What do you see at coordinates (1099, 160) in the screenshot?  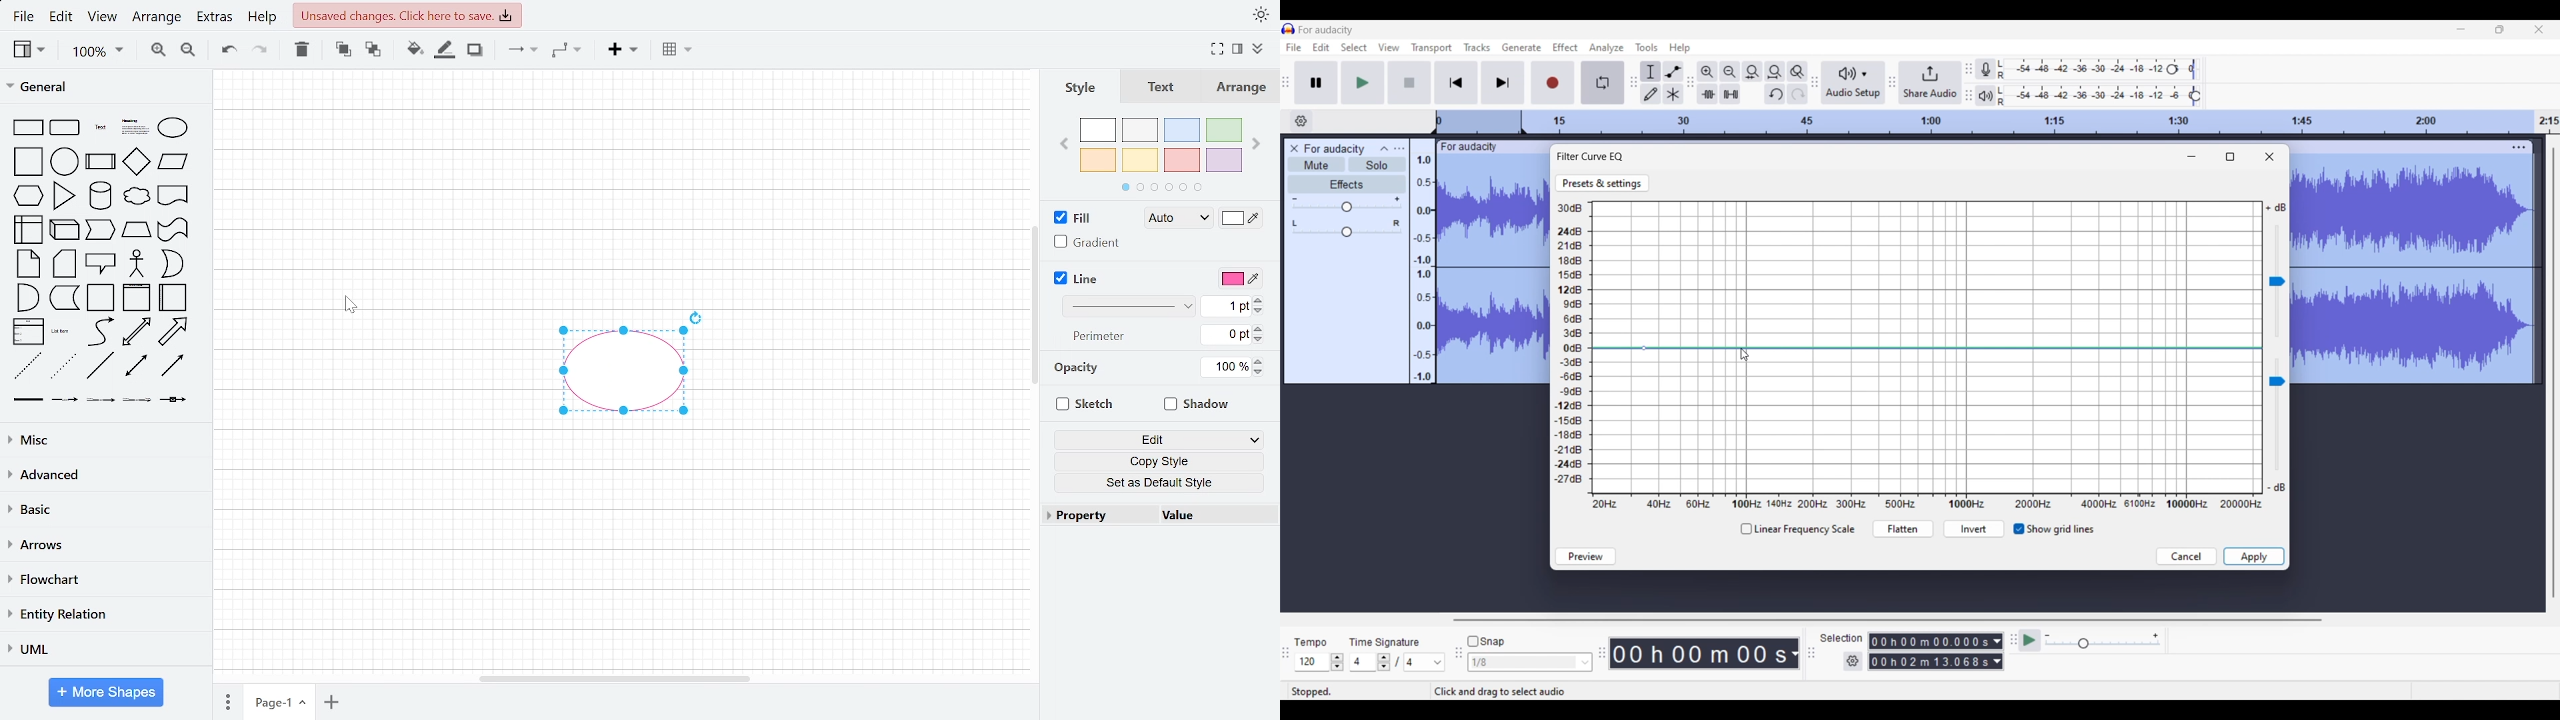 I see `orange` at bounding box center [1099, 160].